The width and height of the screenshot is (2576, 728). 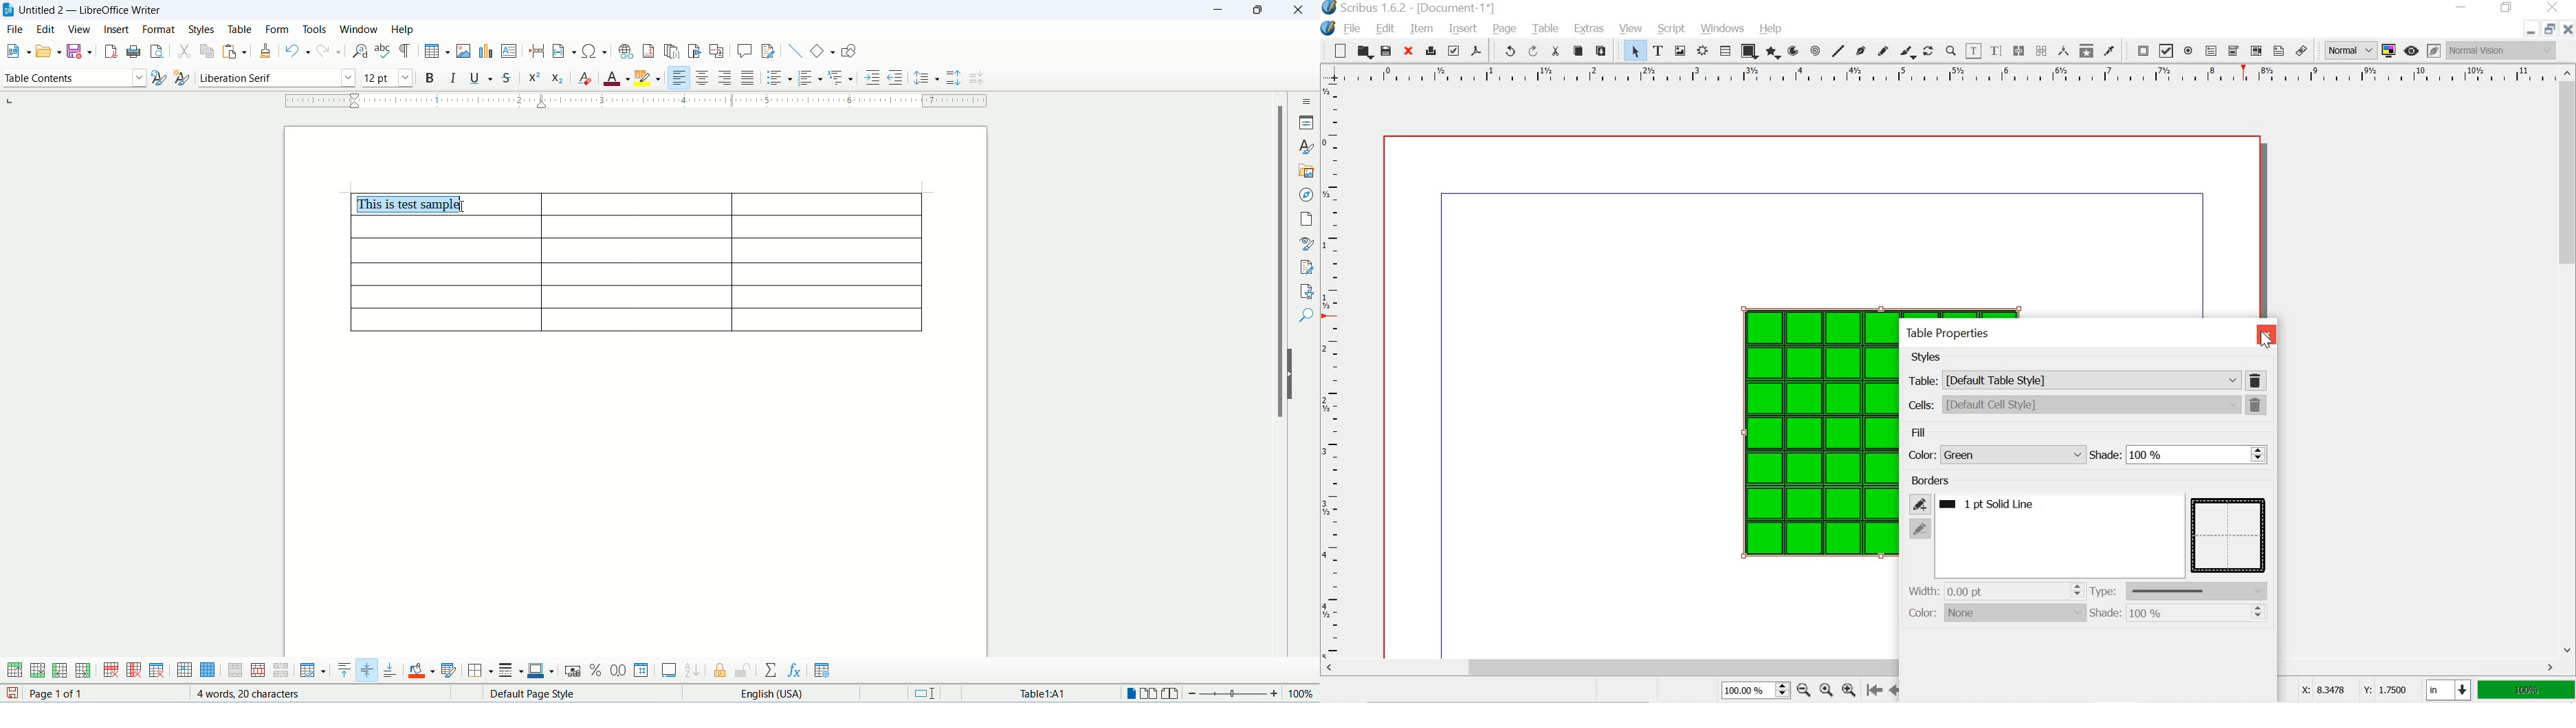 I want to click on new, so click(x=1339, y=50).